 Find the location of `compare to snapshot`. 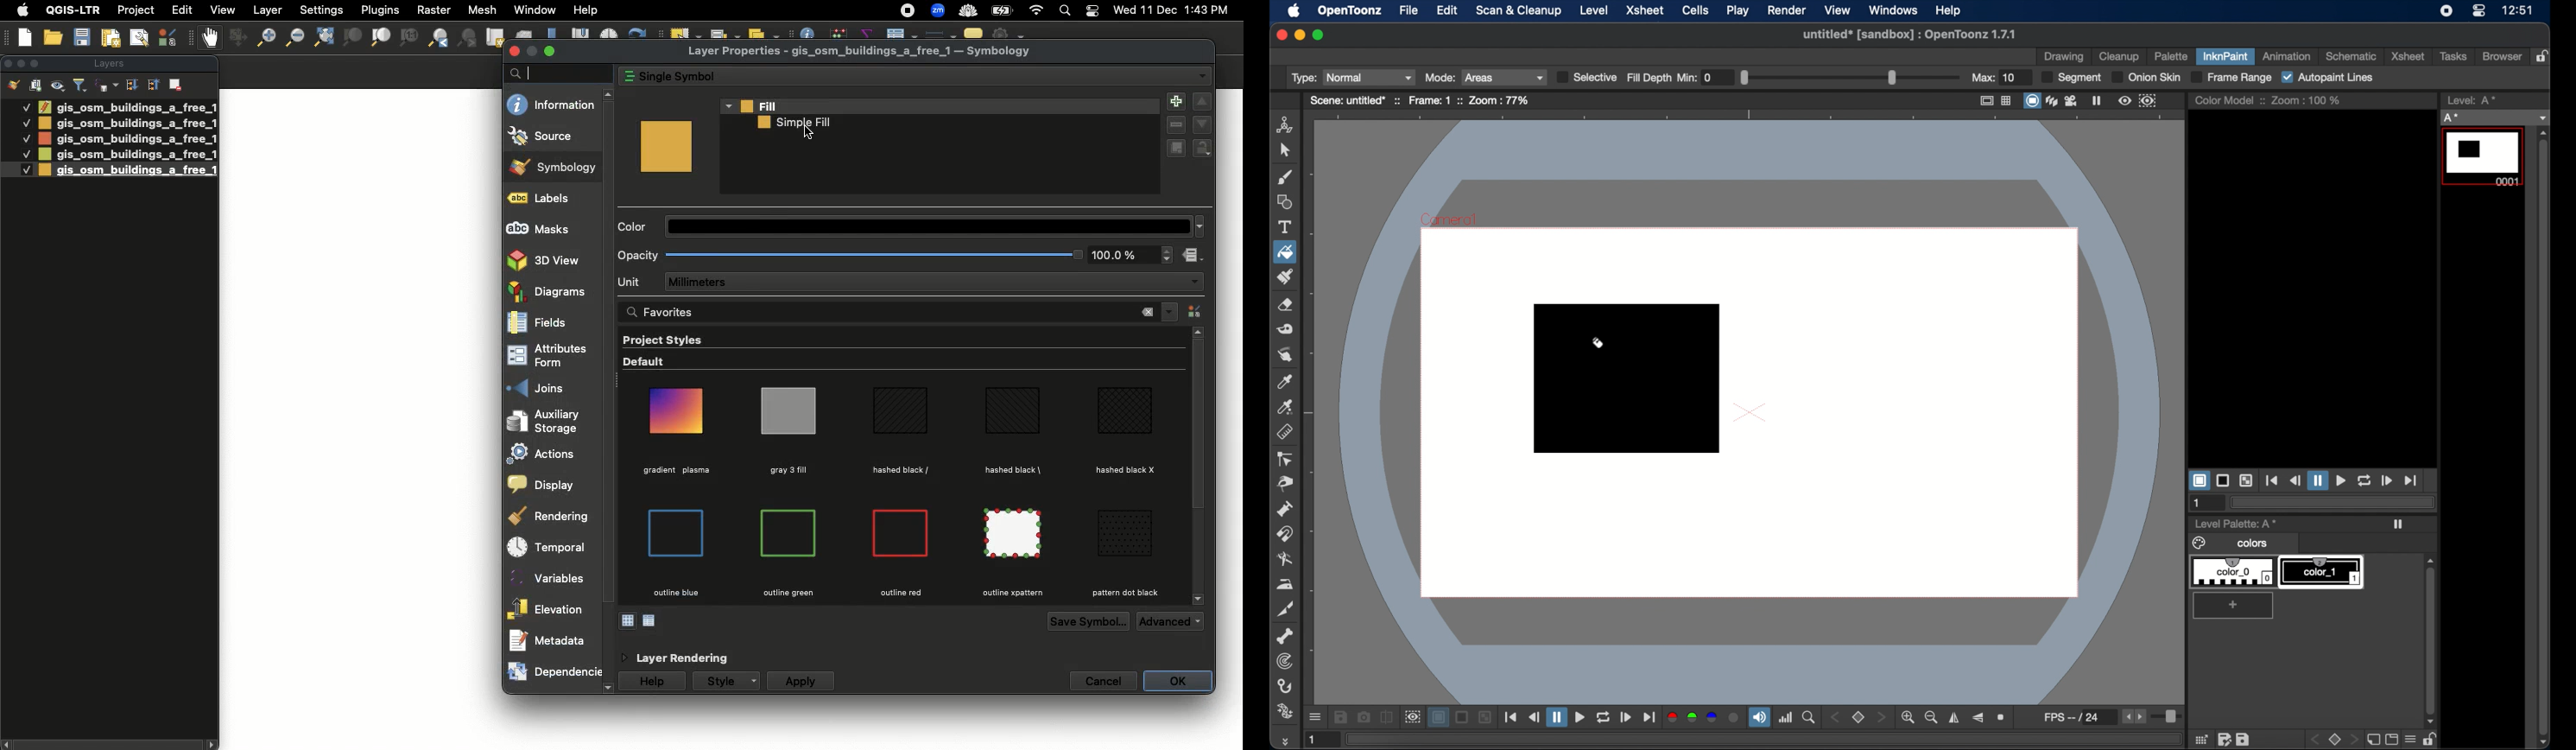

compare to snapshot is located at coordinates (1387, 717).